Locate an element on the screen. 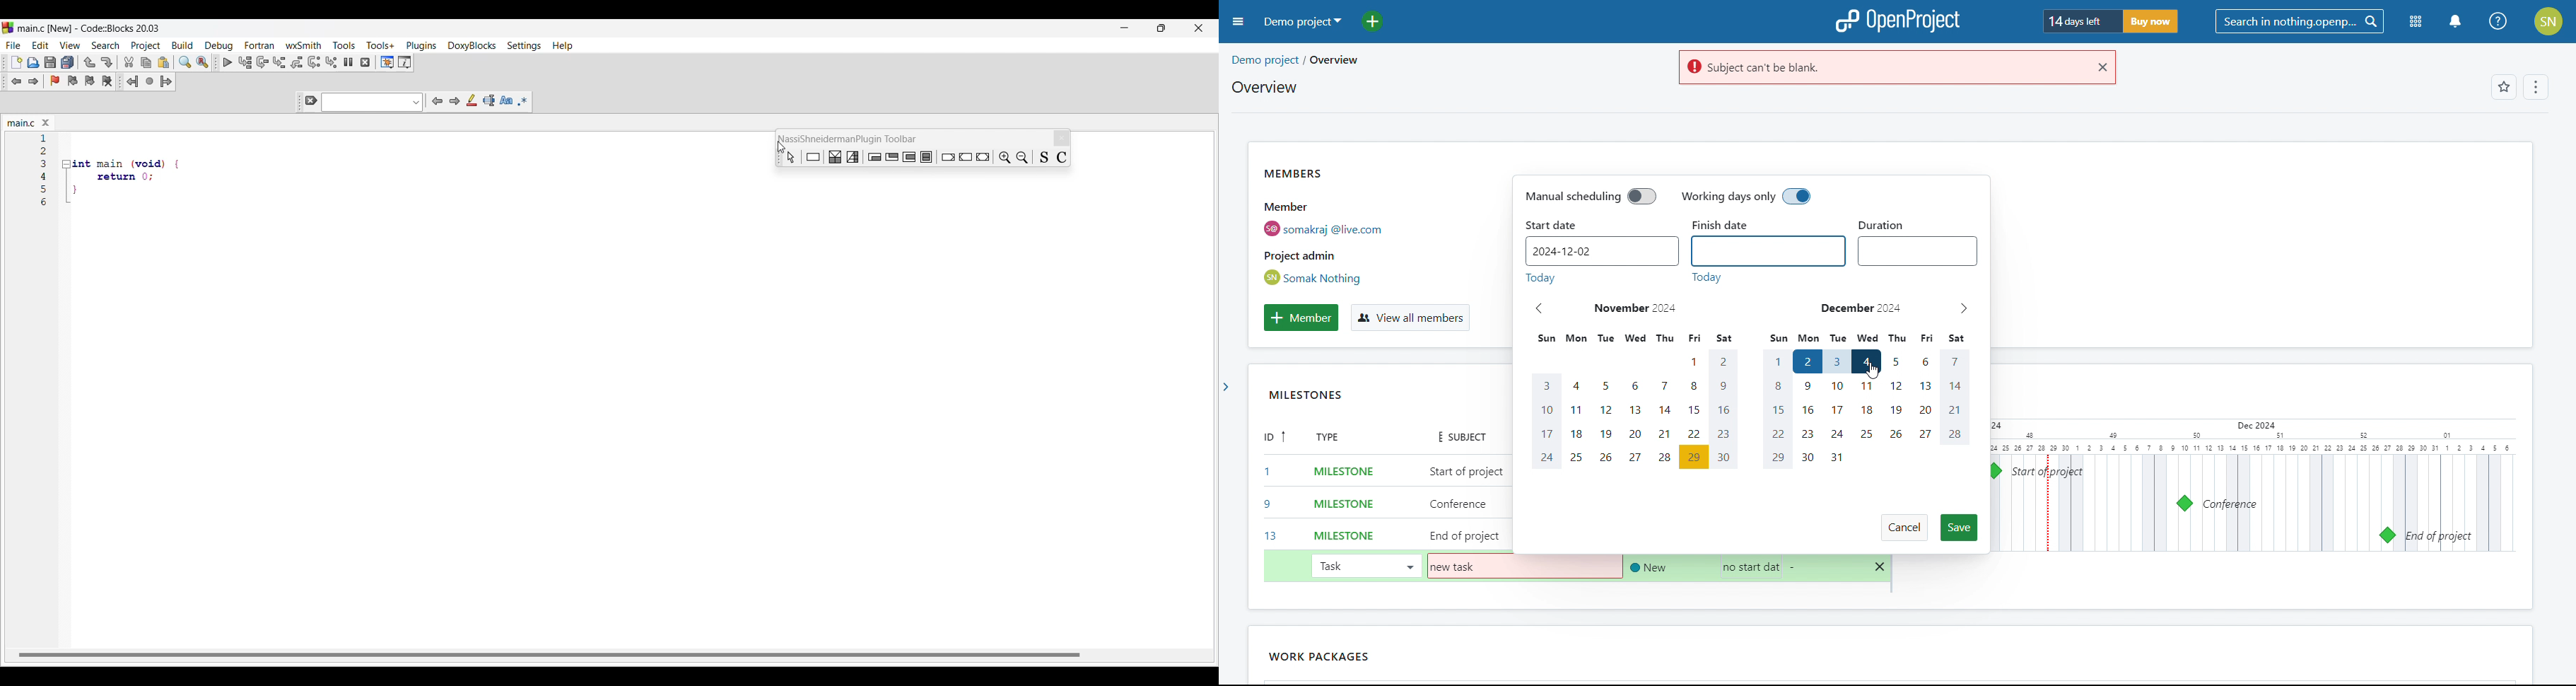 The height and width of the screenshot is (700, 2576). Cut is located at coordinates (129, 62).